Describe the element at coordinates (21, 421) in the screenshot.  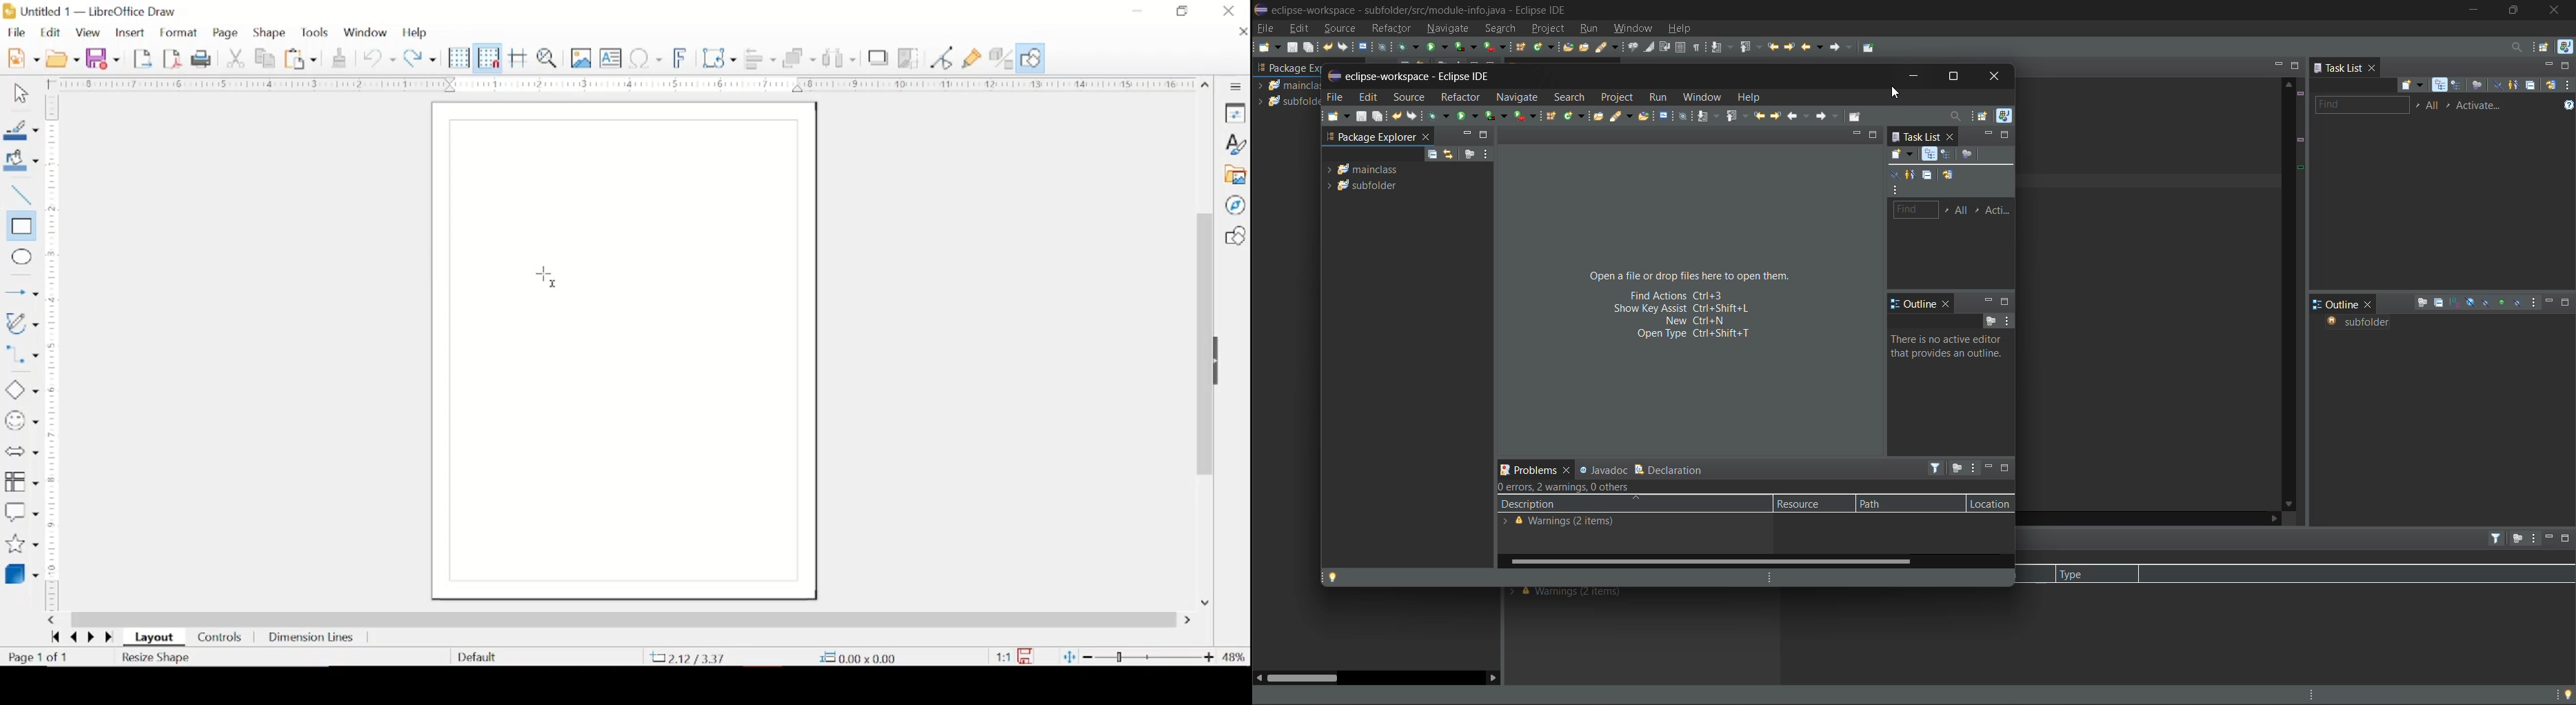
I see `symbols and shapes` at that location.